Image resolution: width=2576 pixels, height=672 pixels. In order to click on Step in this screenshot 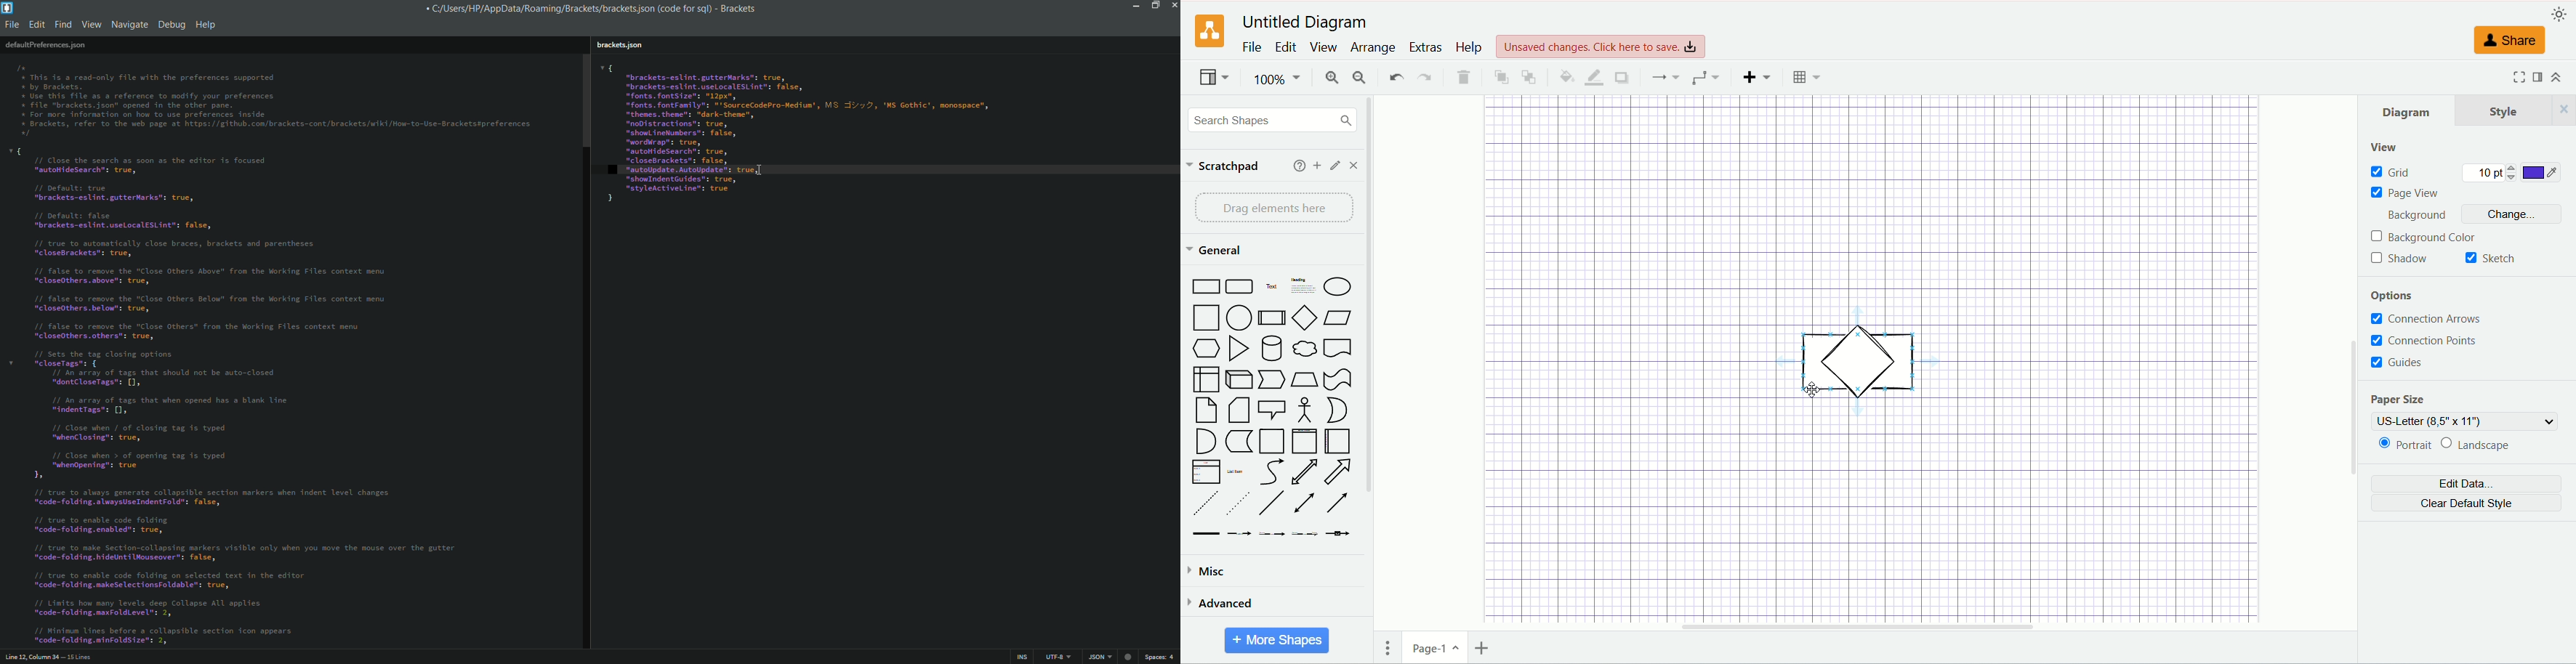, I will do `click(1271, 379)`.